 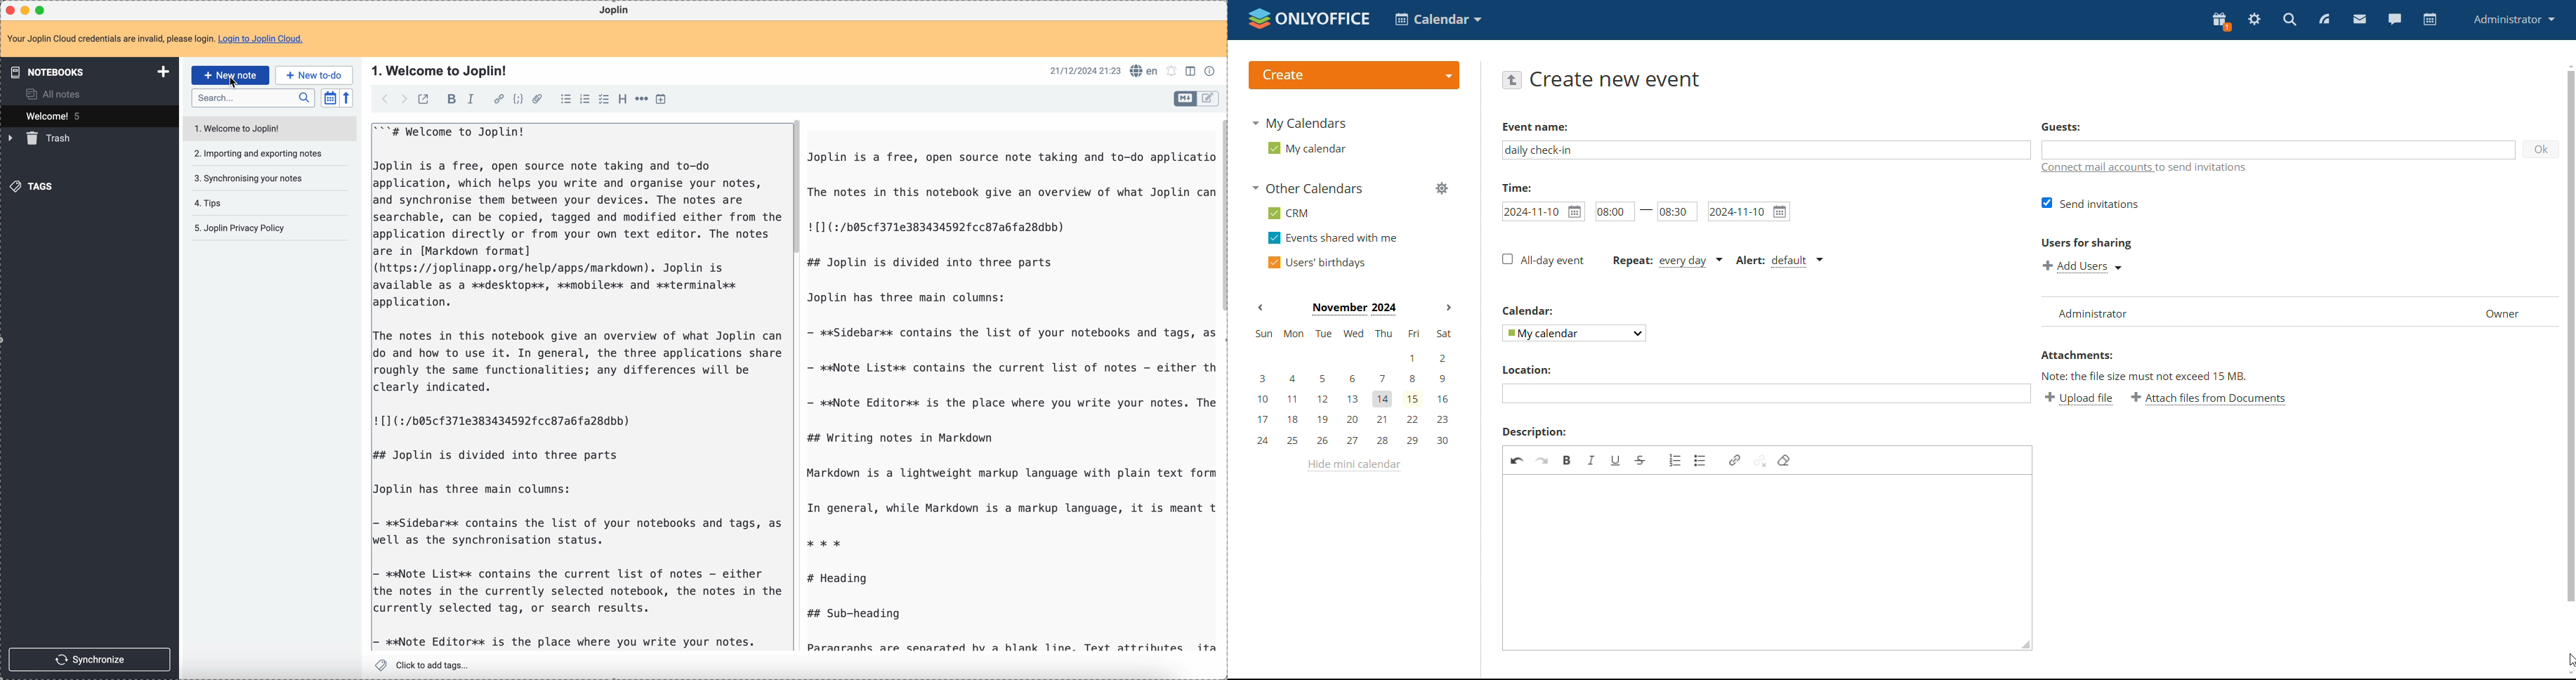 I want to click on scroll down, so click(x=2568, y=674).